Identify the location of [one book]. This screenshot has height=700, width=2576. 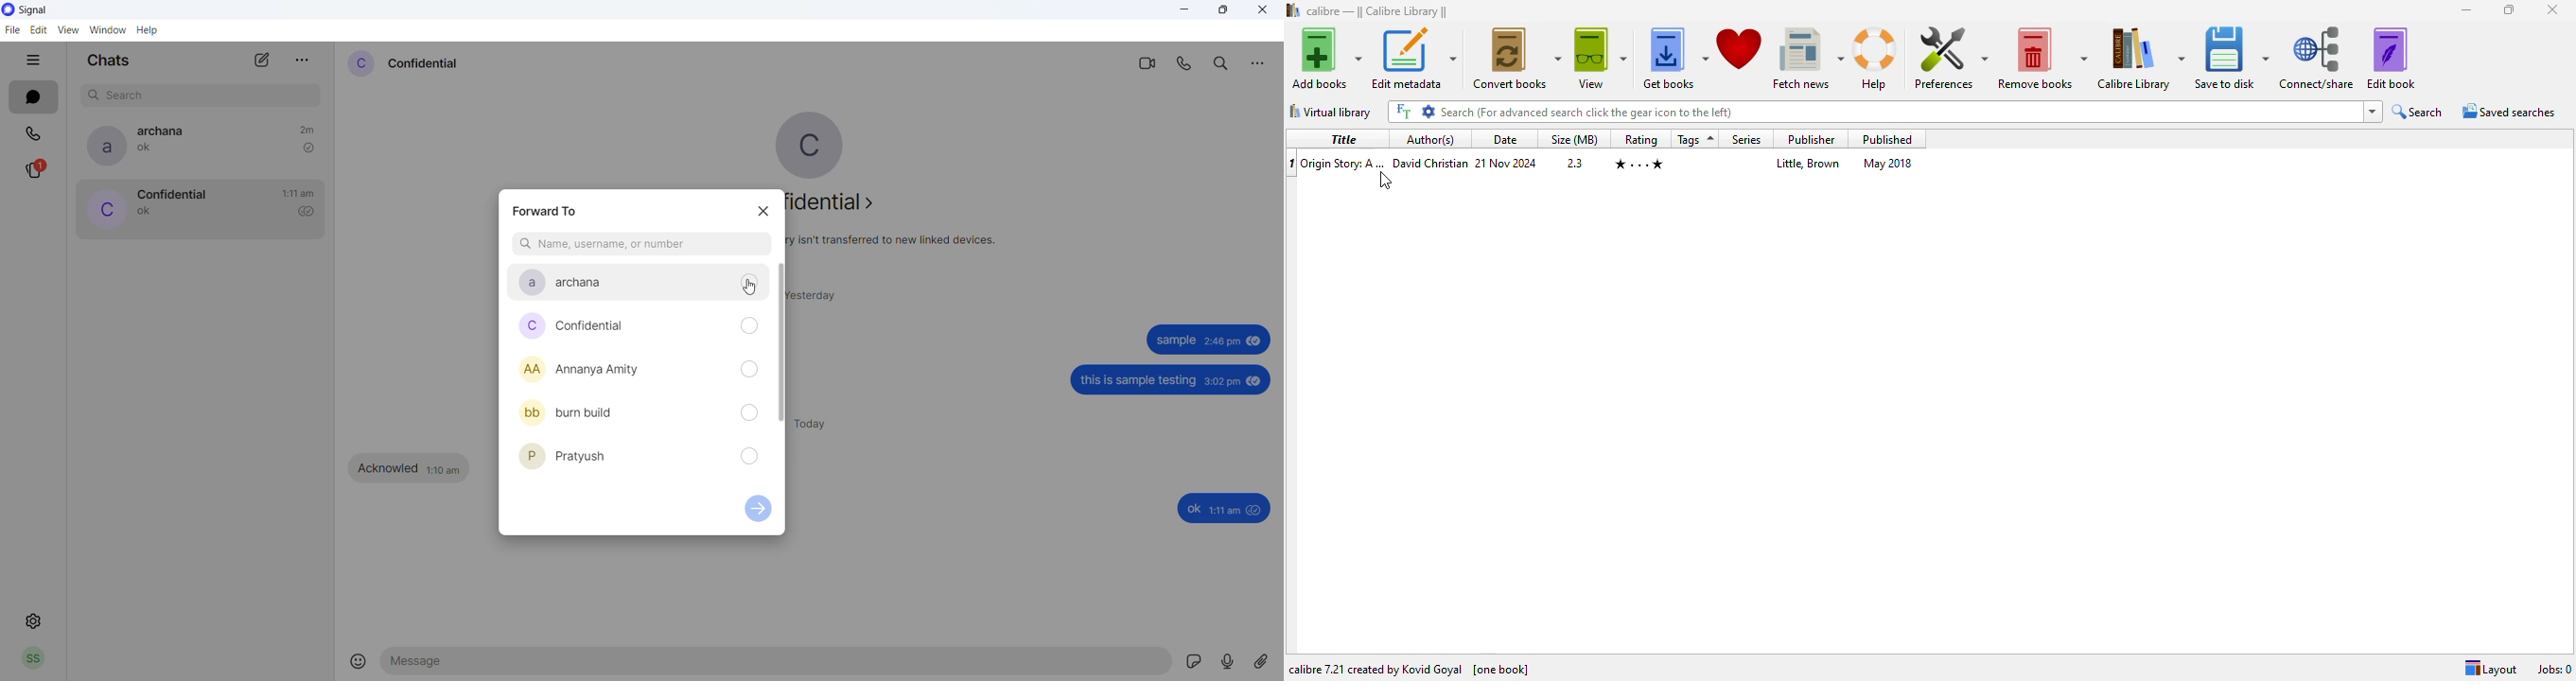
(1501, 670).